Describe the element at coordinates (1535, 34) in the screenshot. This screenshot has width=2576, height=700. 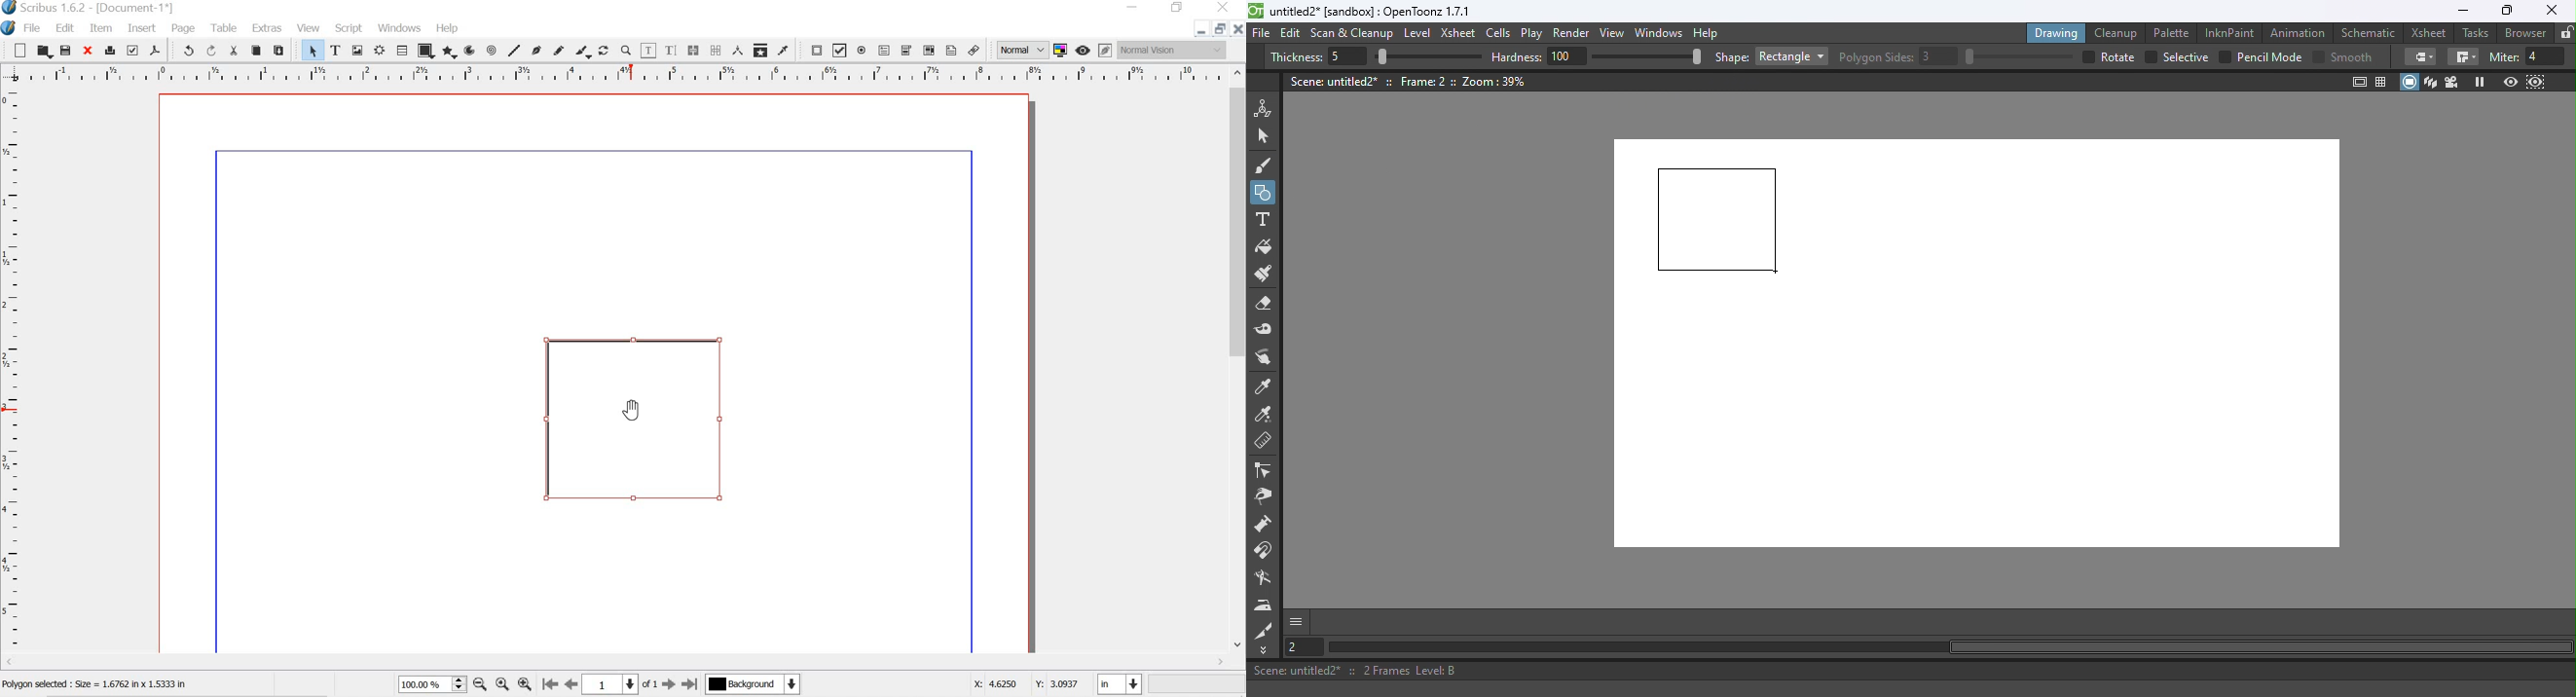
I see `Play` at that location.